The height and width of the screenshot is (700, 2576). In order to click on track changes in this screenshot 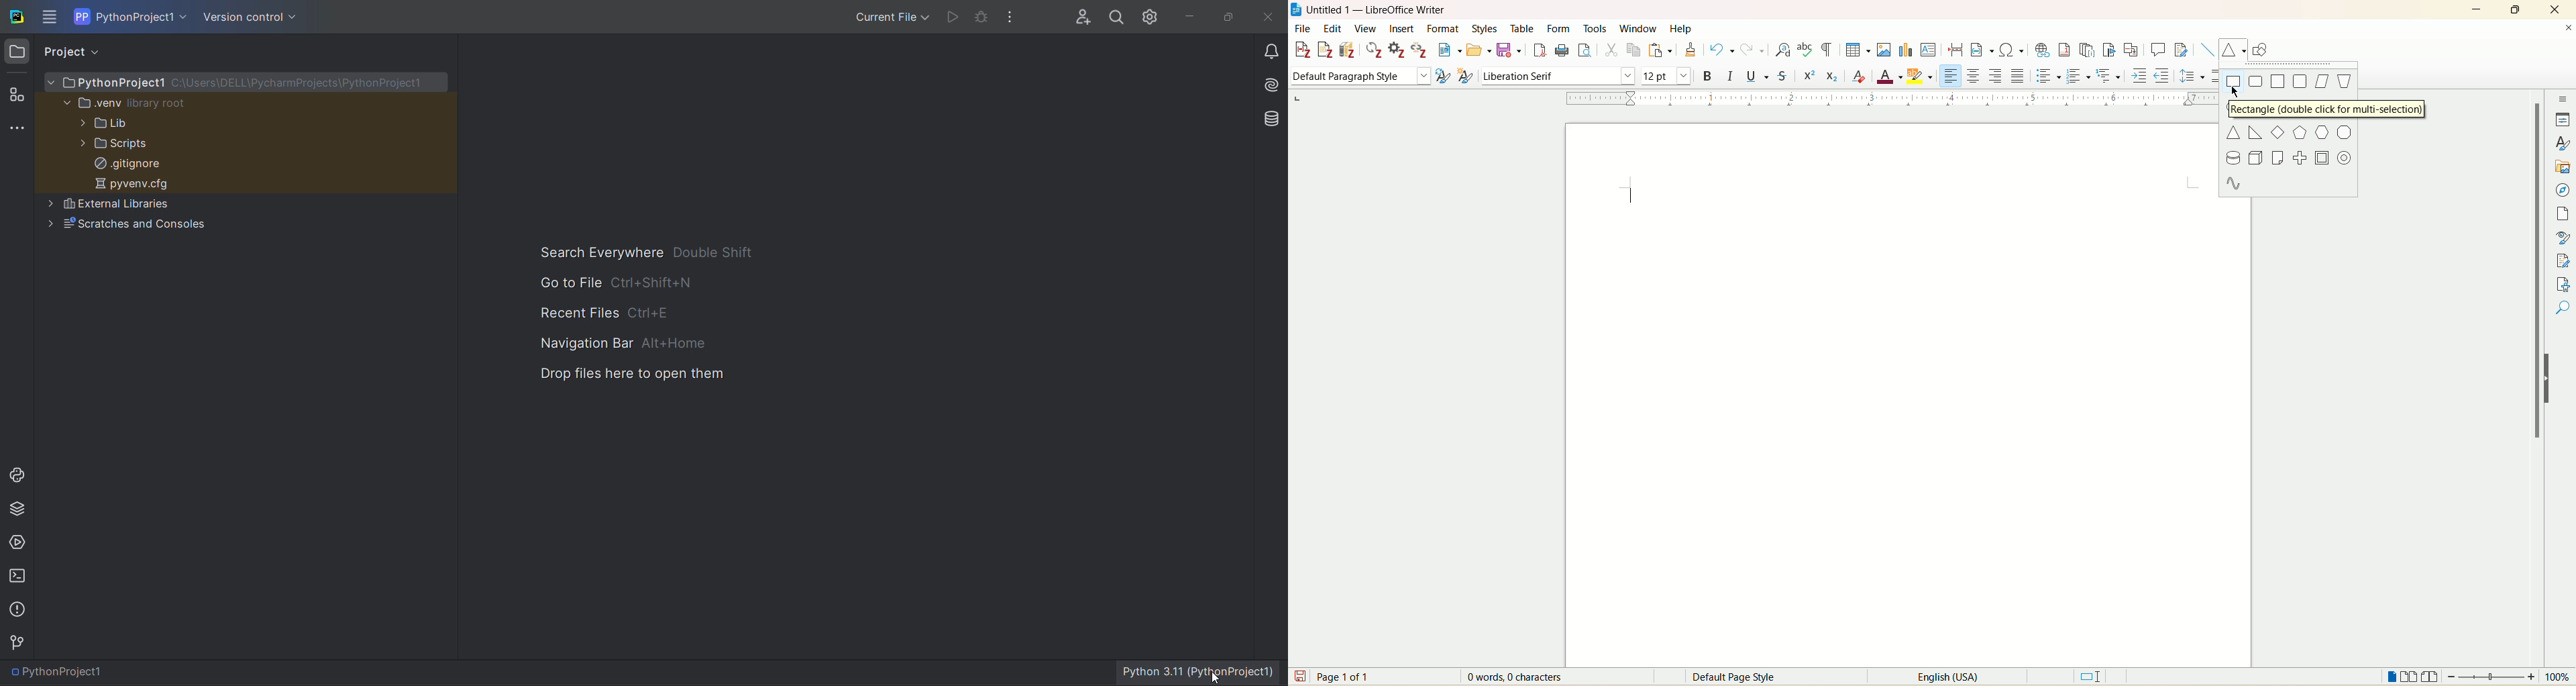, I will do `click(2181, 49)`.